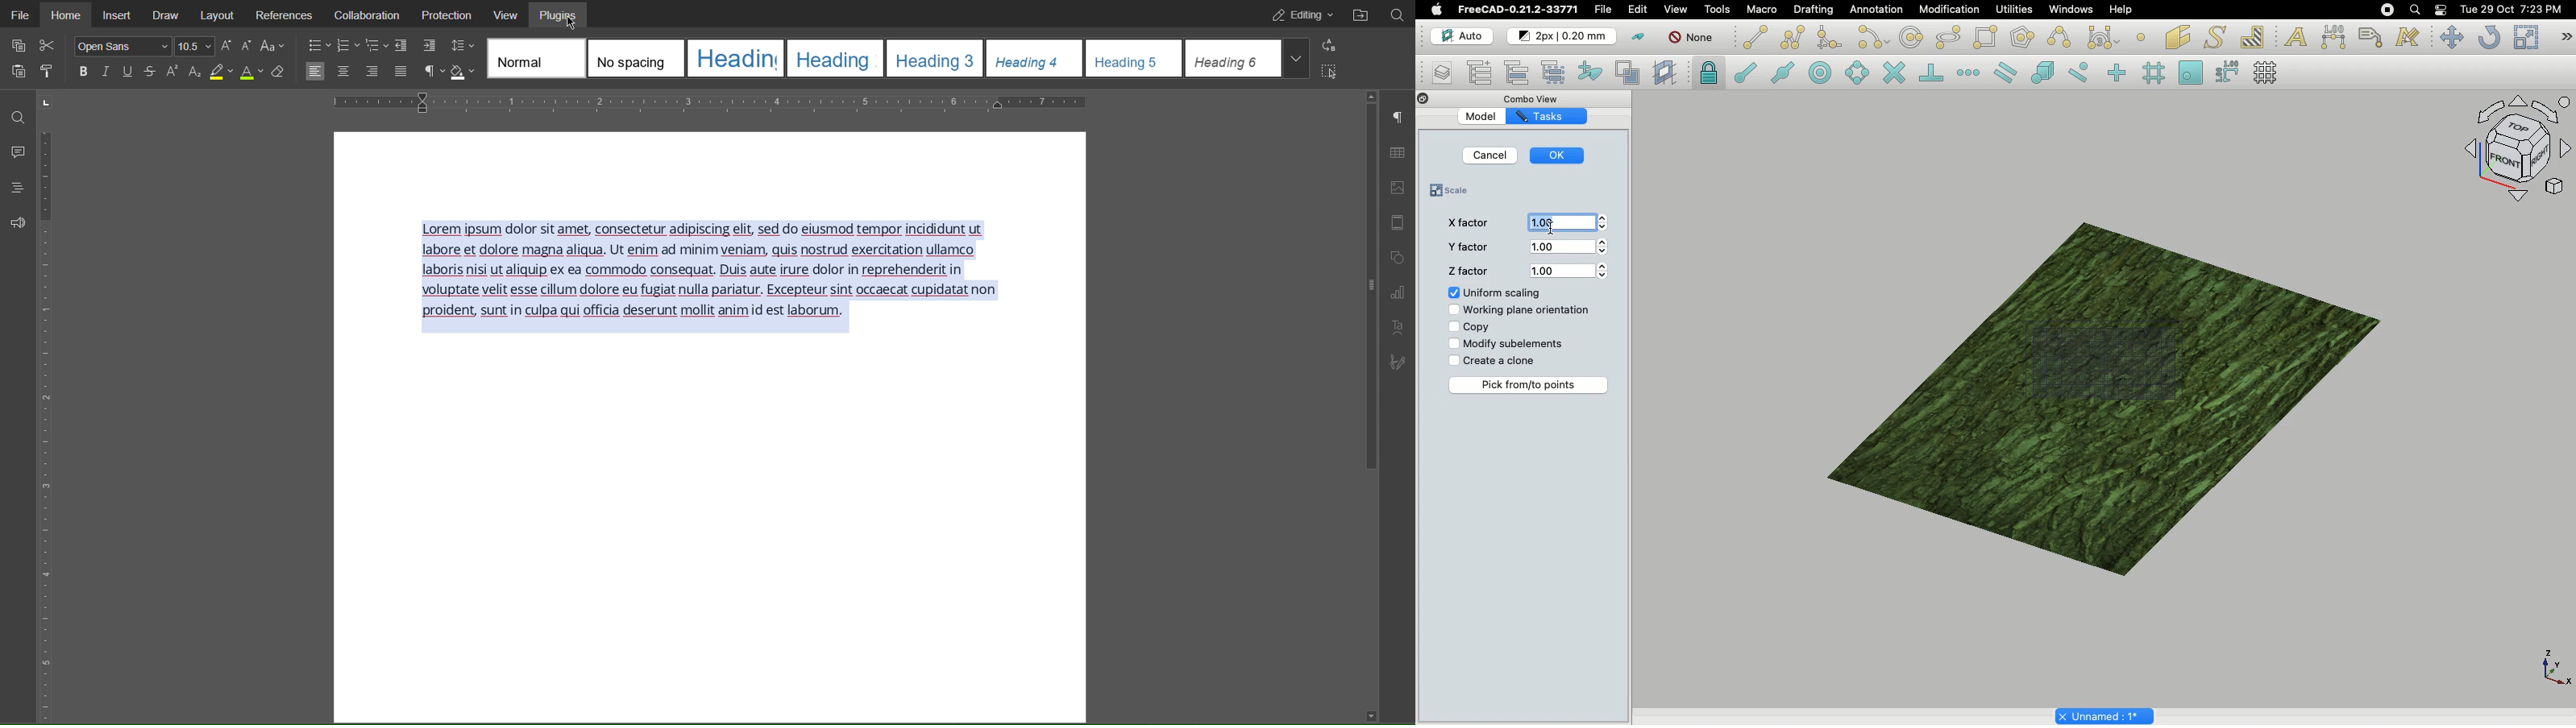 The image size is (2576, 728). I want to click on Rectangle, so click(1984, 37).